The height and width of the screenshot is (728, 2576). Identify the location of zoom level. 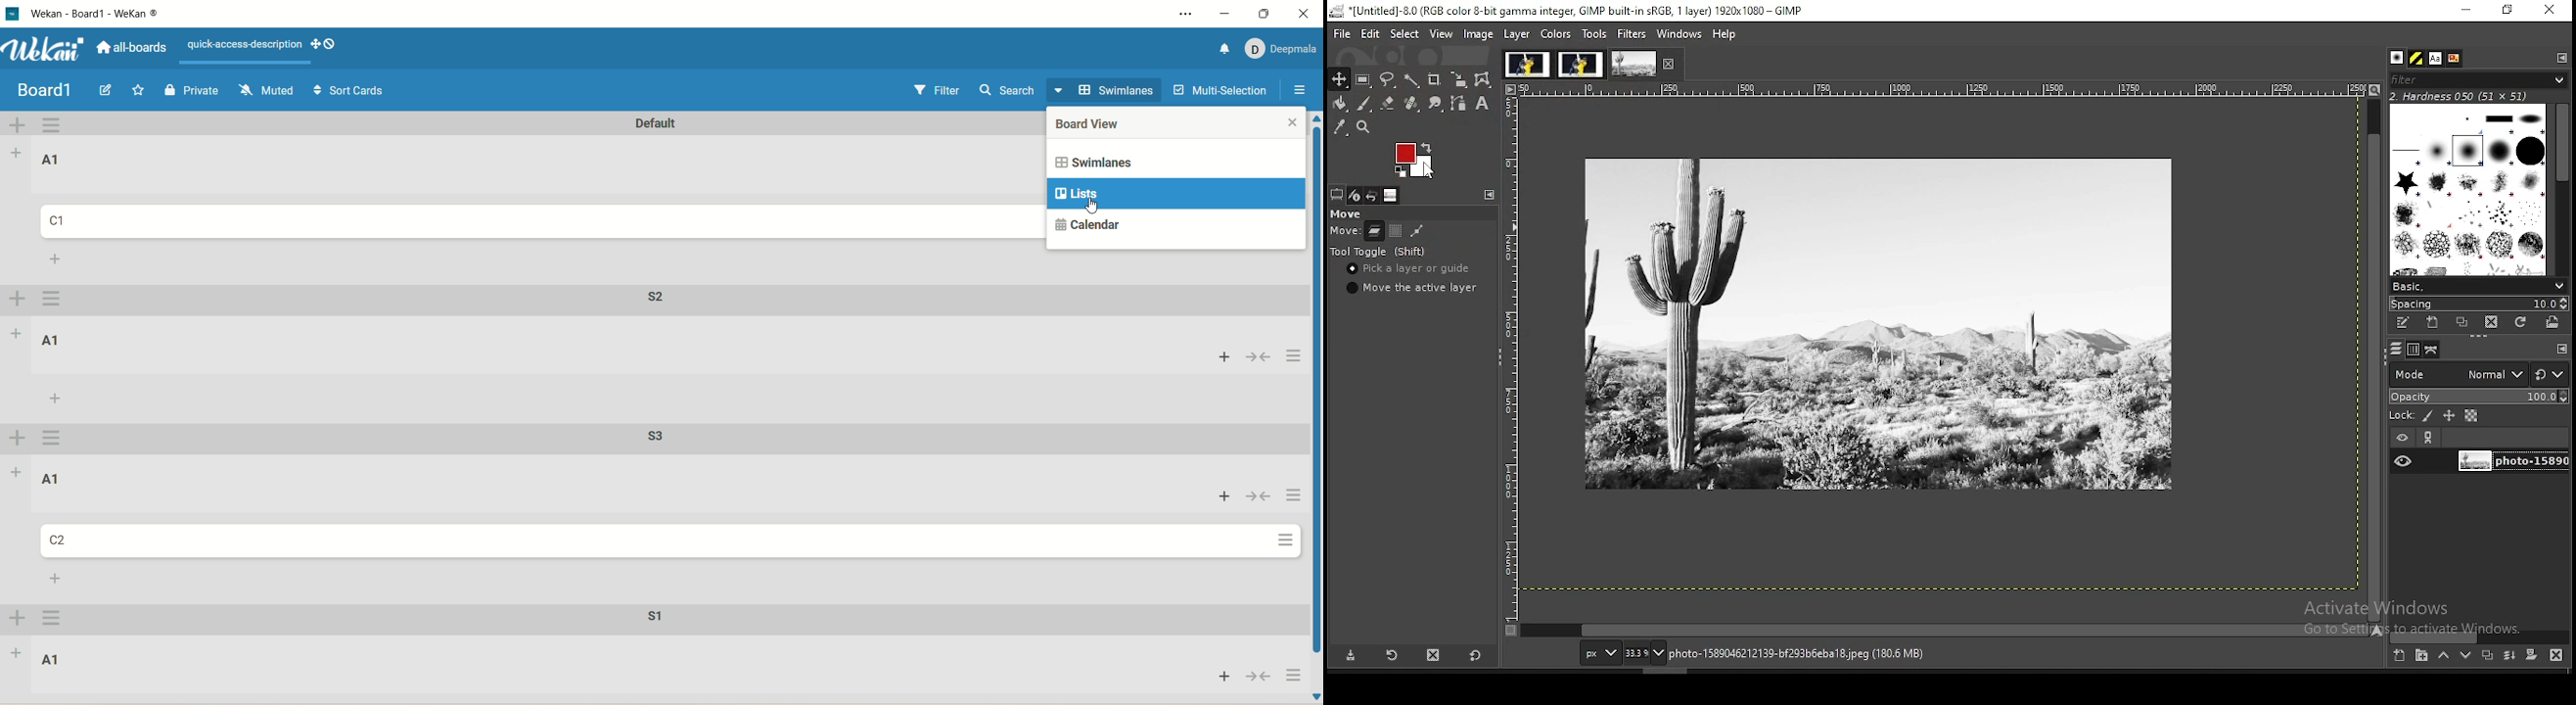
(1645, 652).